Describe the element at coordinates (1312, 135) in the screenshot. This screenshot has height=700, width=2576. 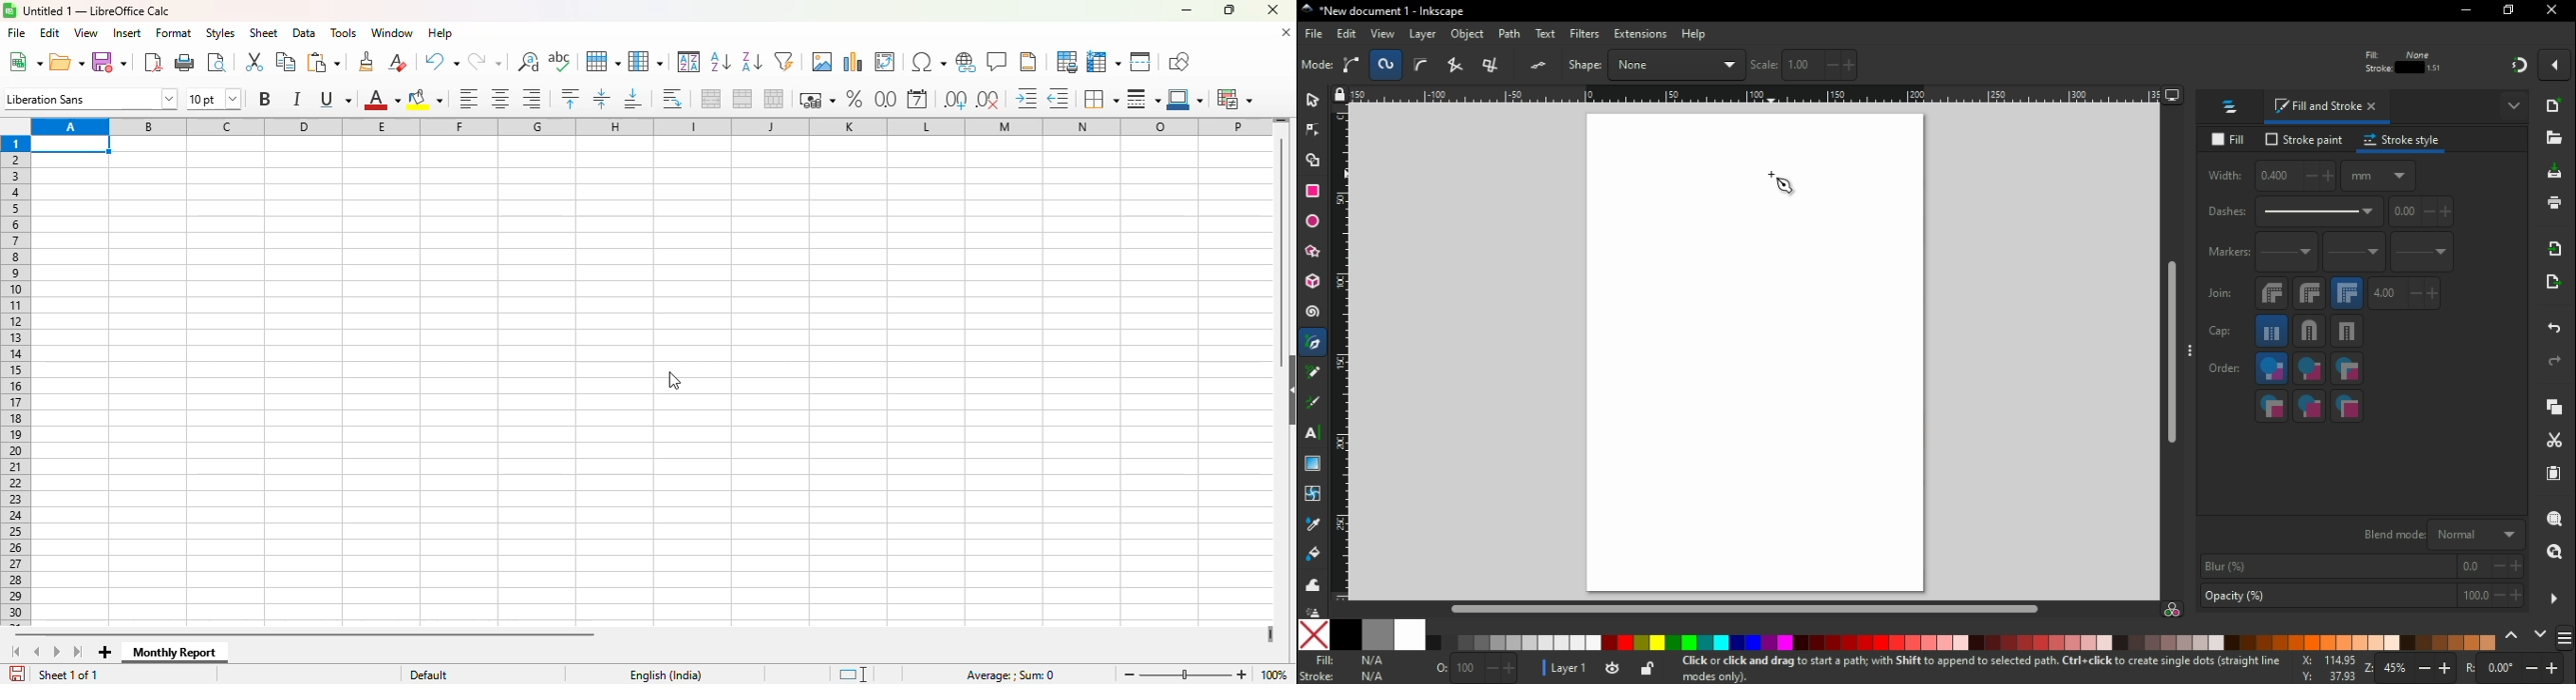
I see `node tool` at that location.